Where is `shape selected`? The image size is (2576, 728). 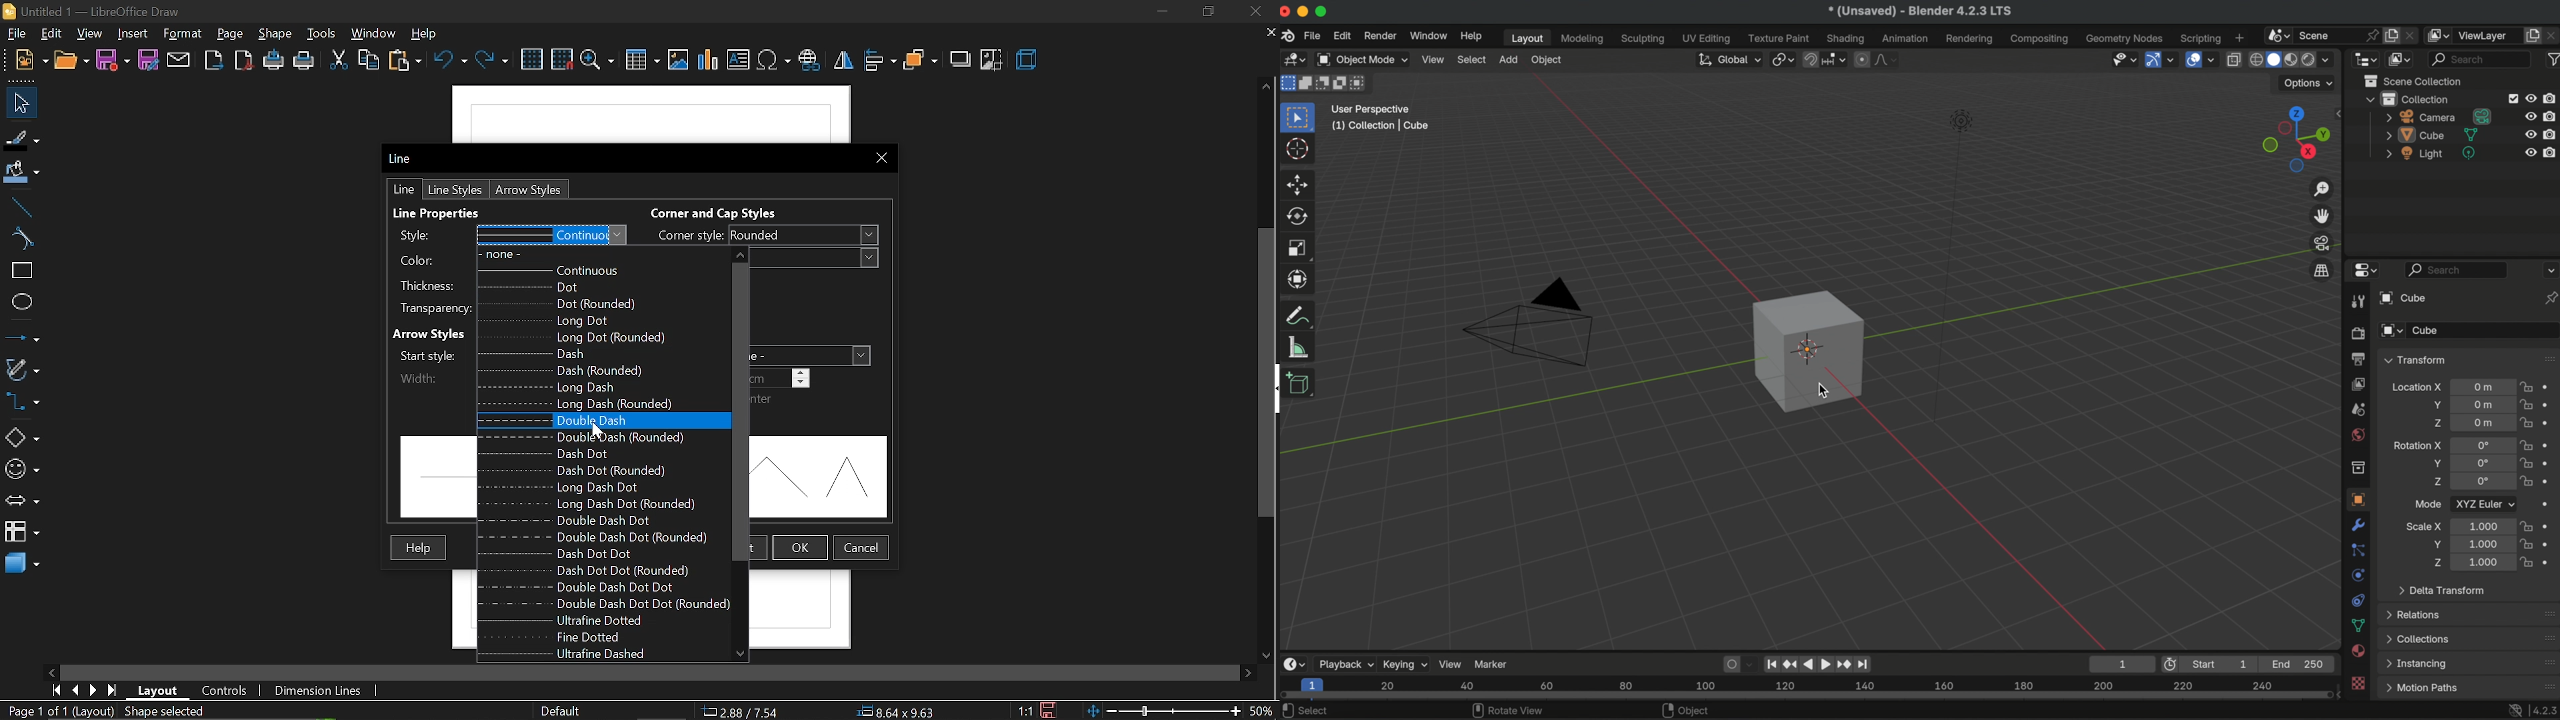 shape selected is located at coordinates (164, 712).